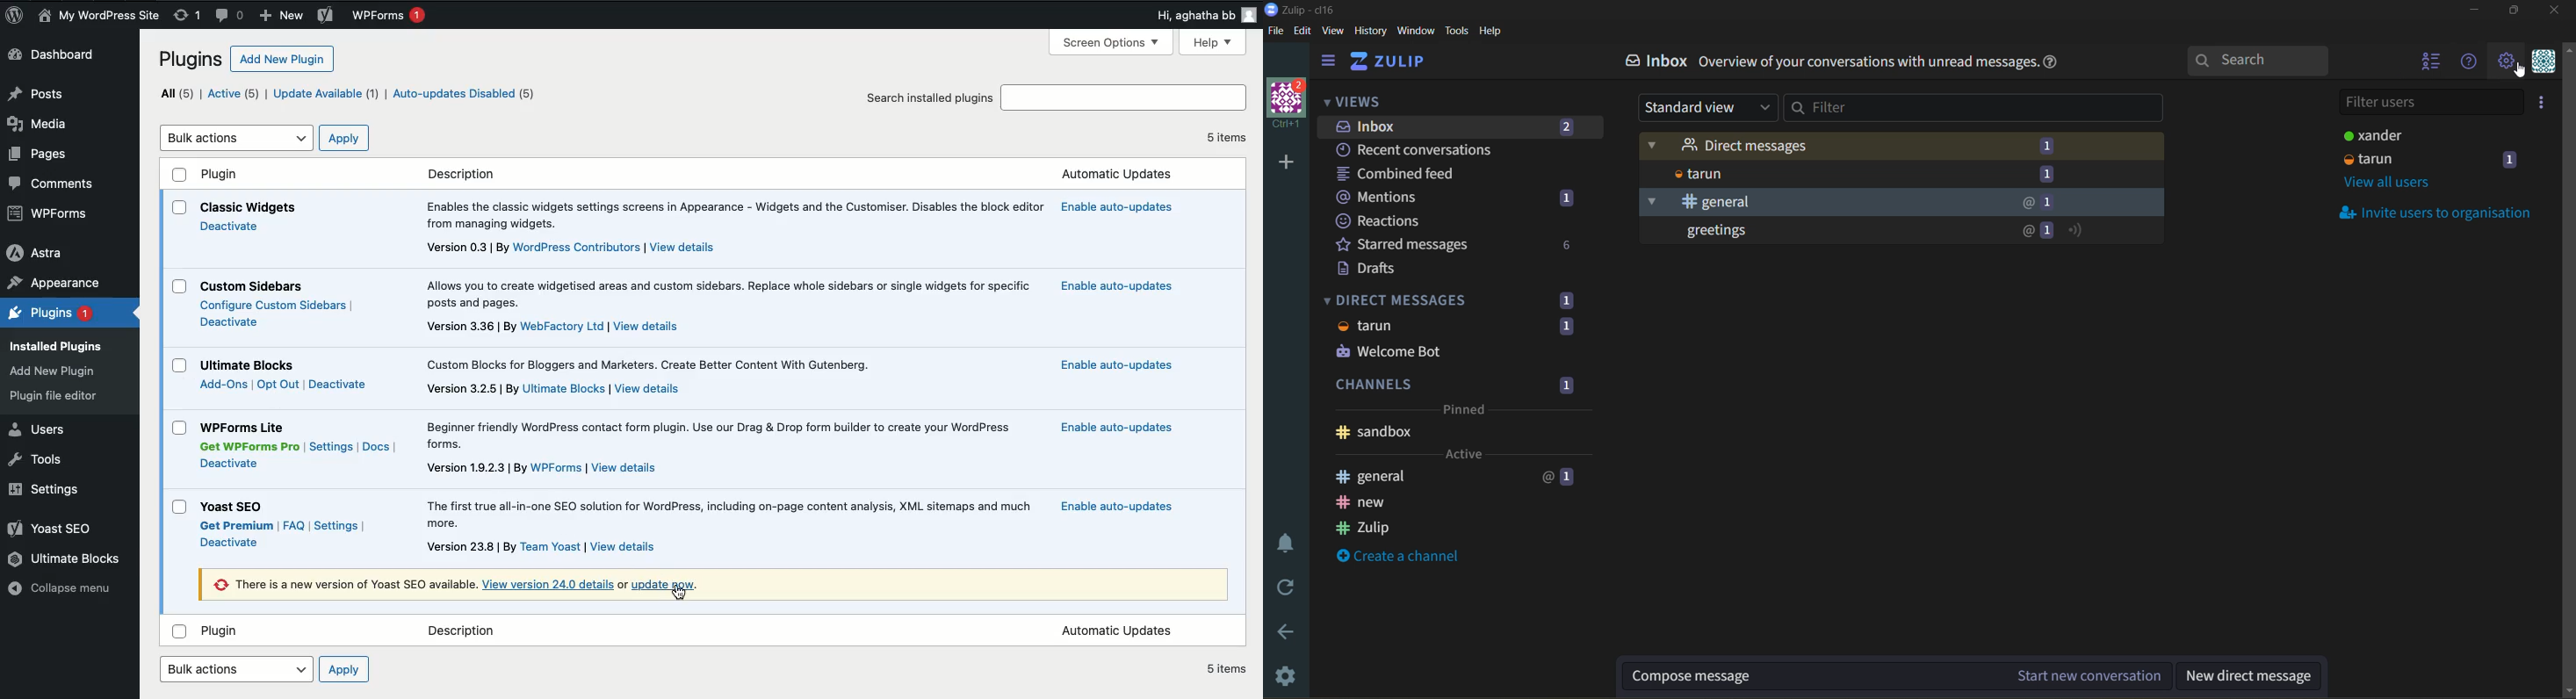 The height and width of the screenshot is (700, 2576). What do you see at coordinates (53, 54) in the screenshot?
I see `Dashboard` at bounding box center [53, 54].